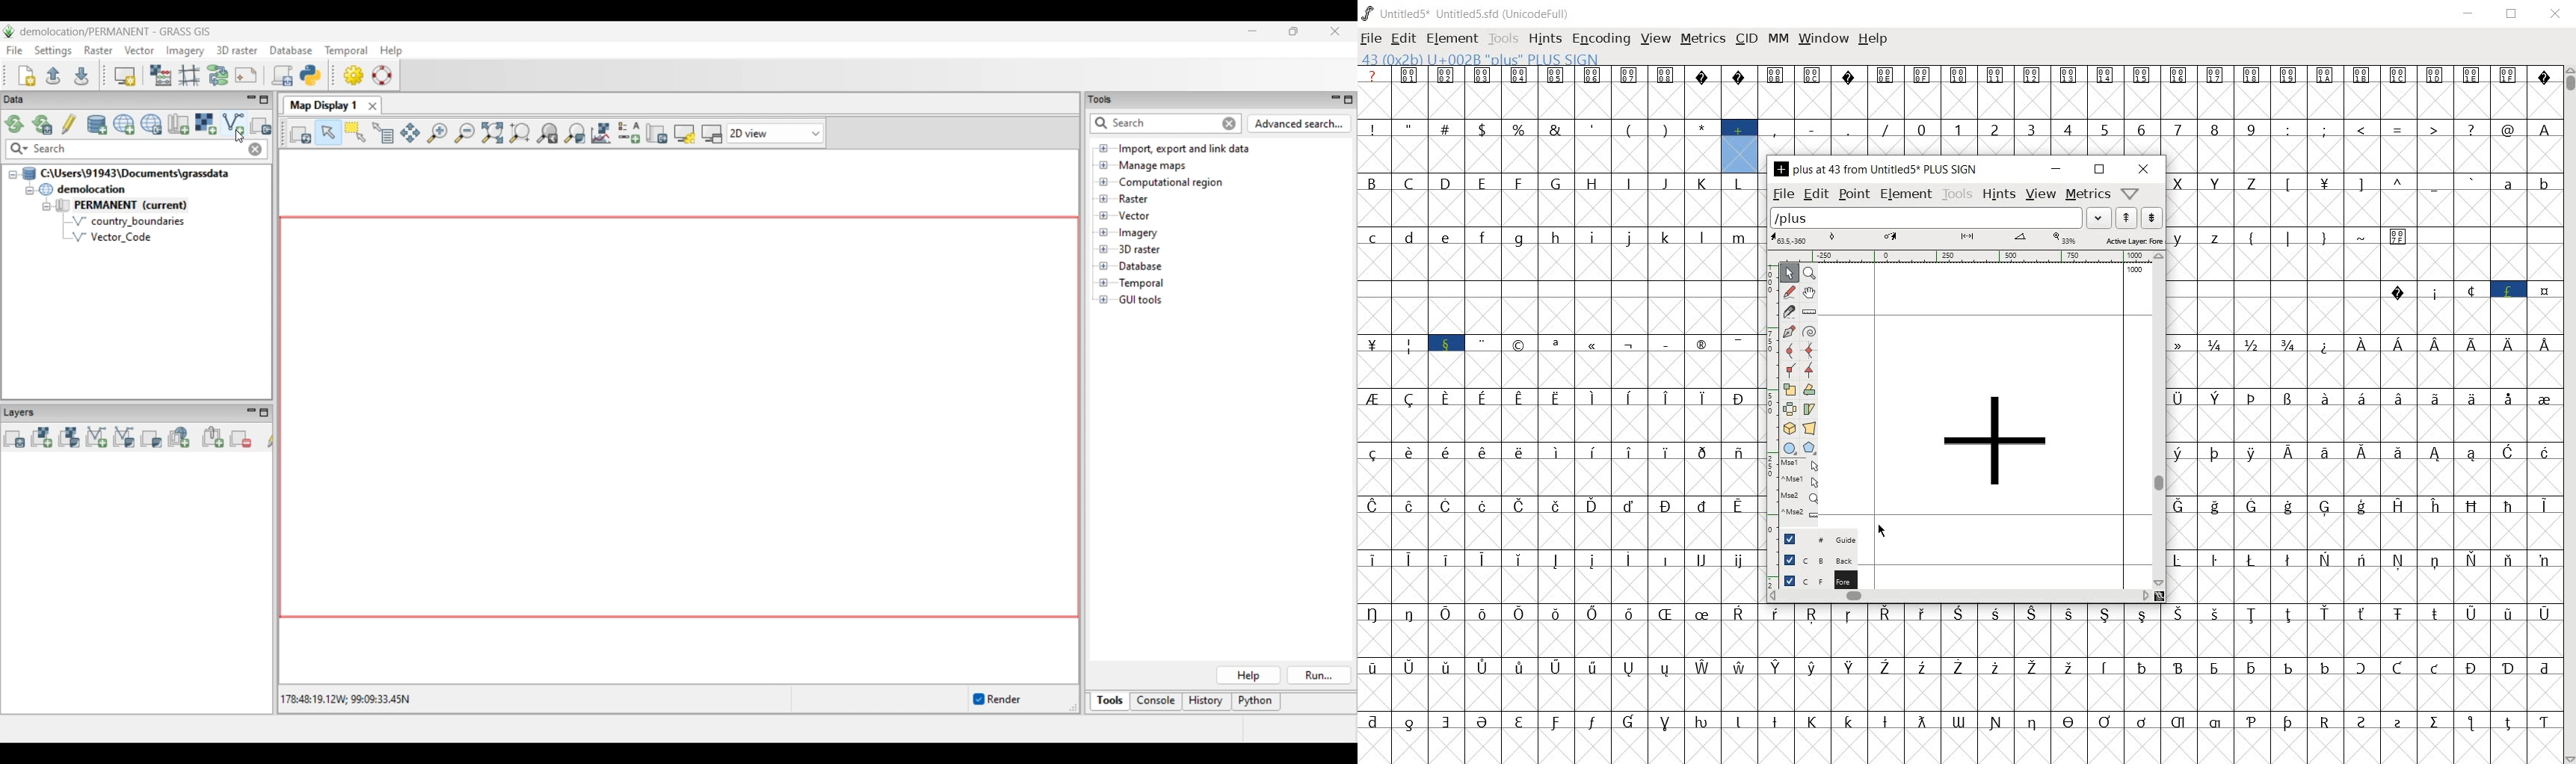  What do you see at coordinates (1787, 274) in the screenshot?
I see `POINTER` at bounding box center [1787, 274].